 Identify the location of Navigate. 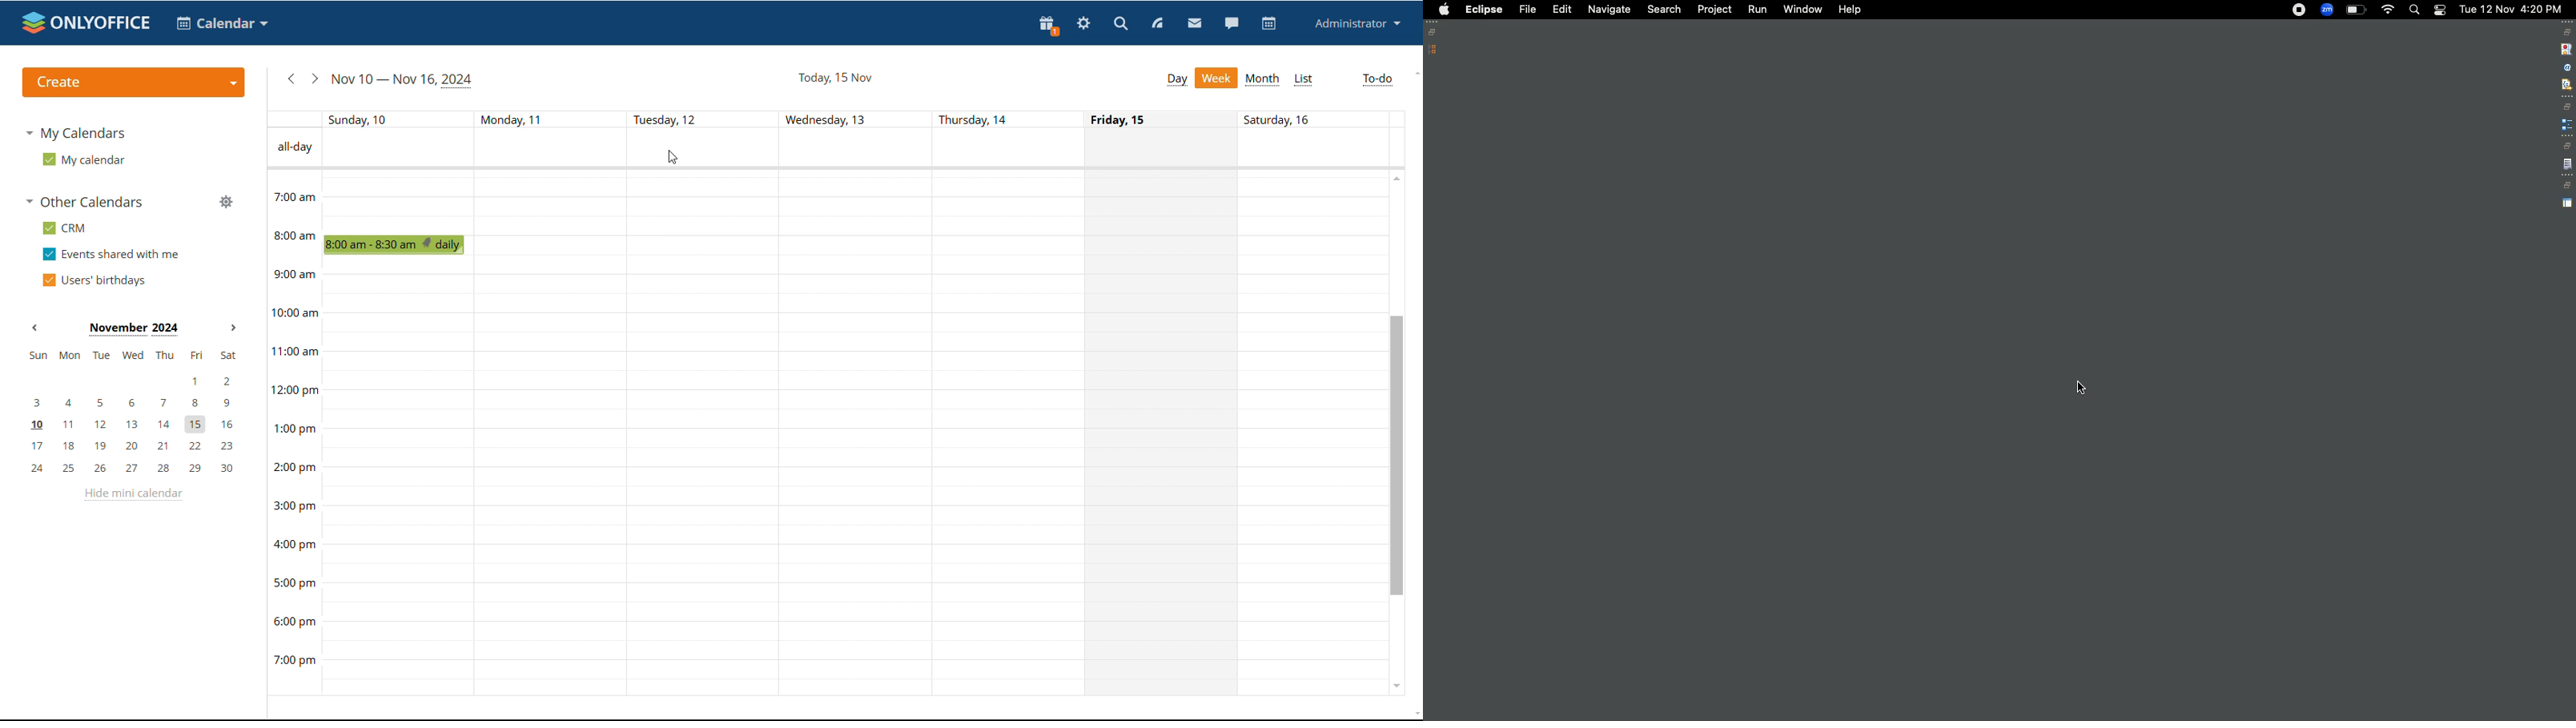
(1607, 10).